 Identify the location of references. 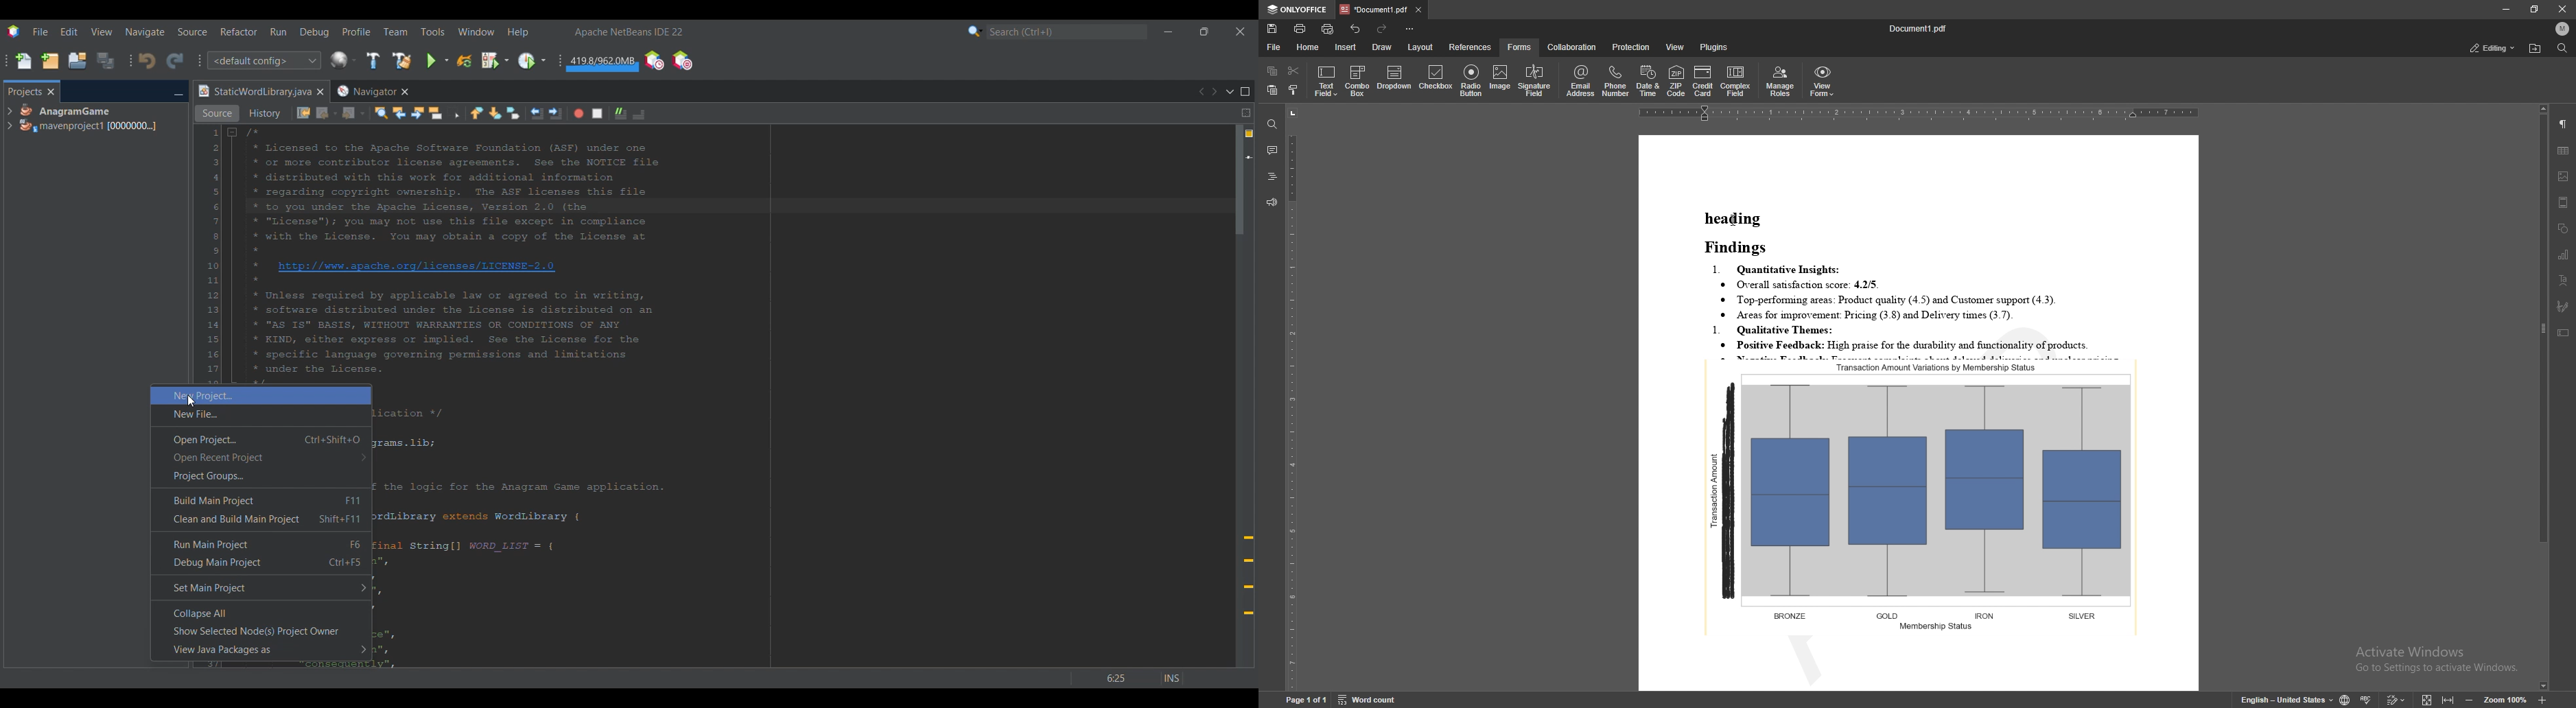
(1470, 47).